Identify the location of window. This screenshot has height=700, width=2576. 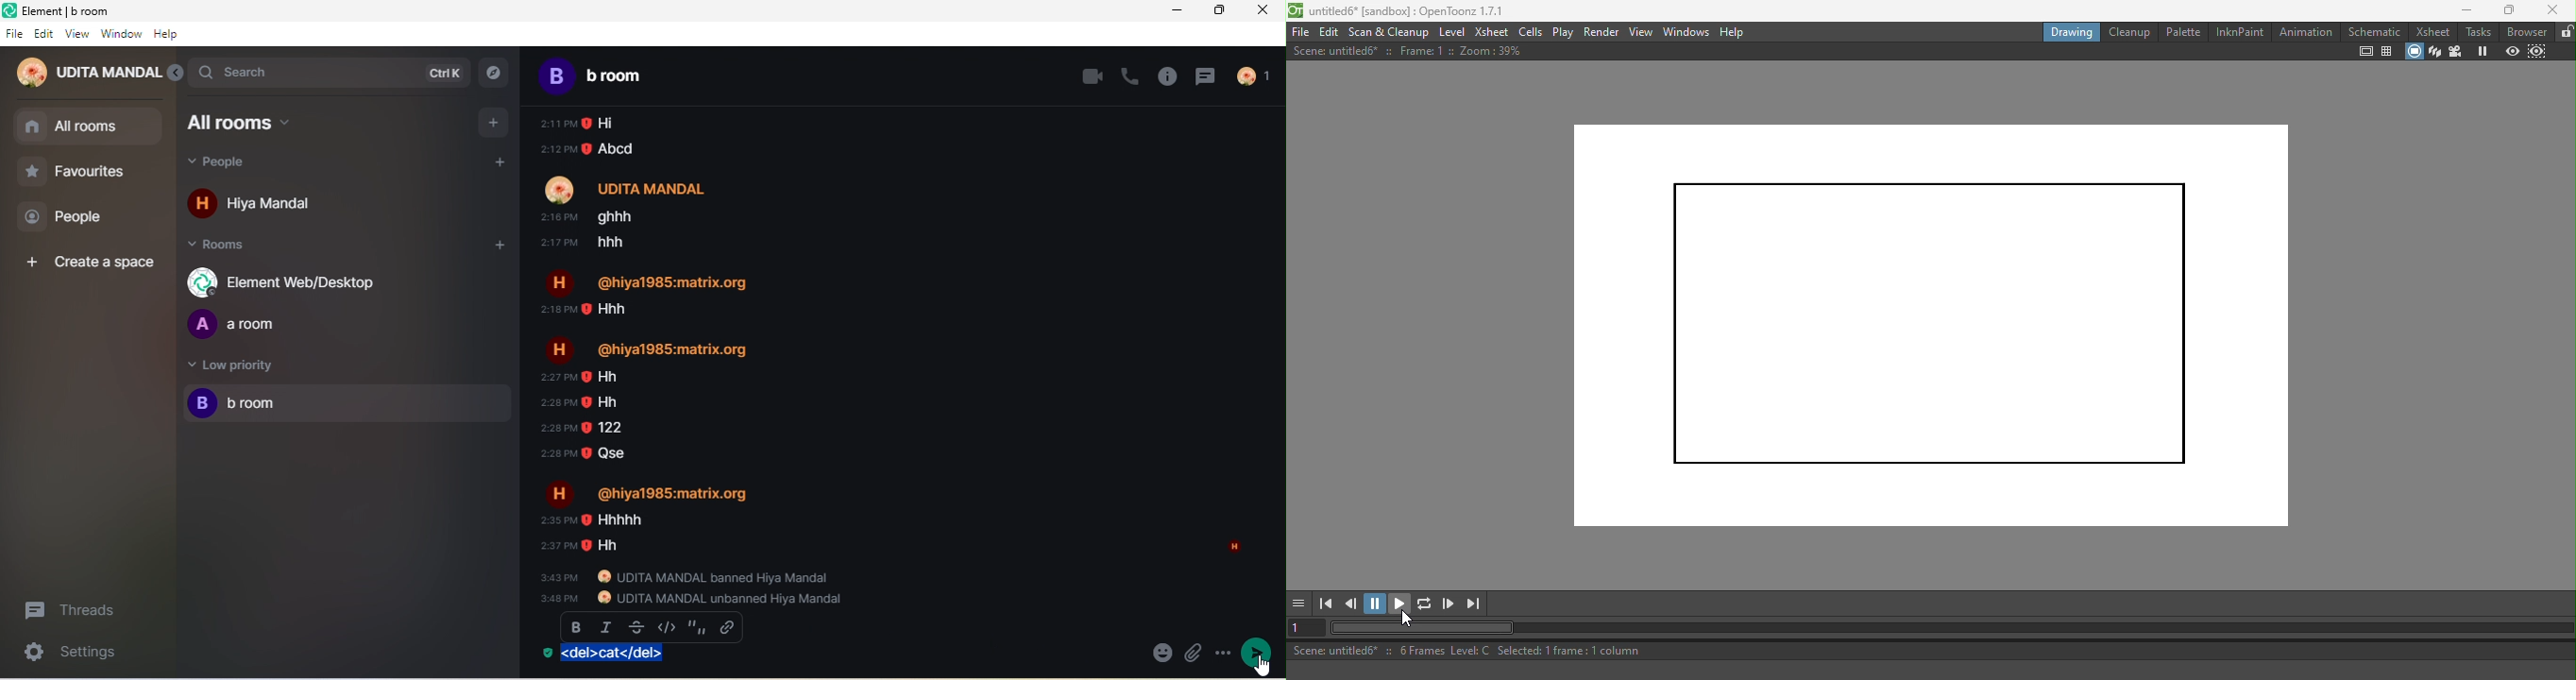
(121, 35).